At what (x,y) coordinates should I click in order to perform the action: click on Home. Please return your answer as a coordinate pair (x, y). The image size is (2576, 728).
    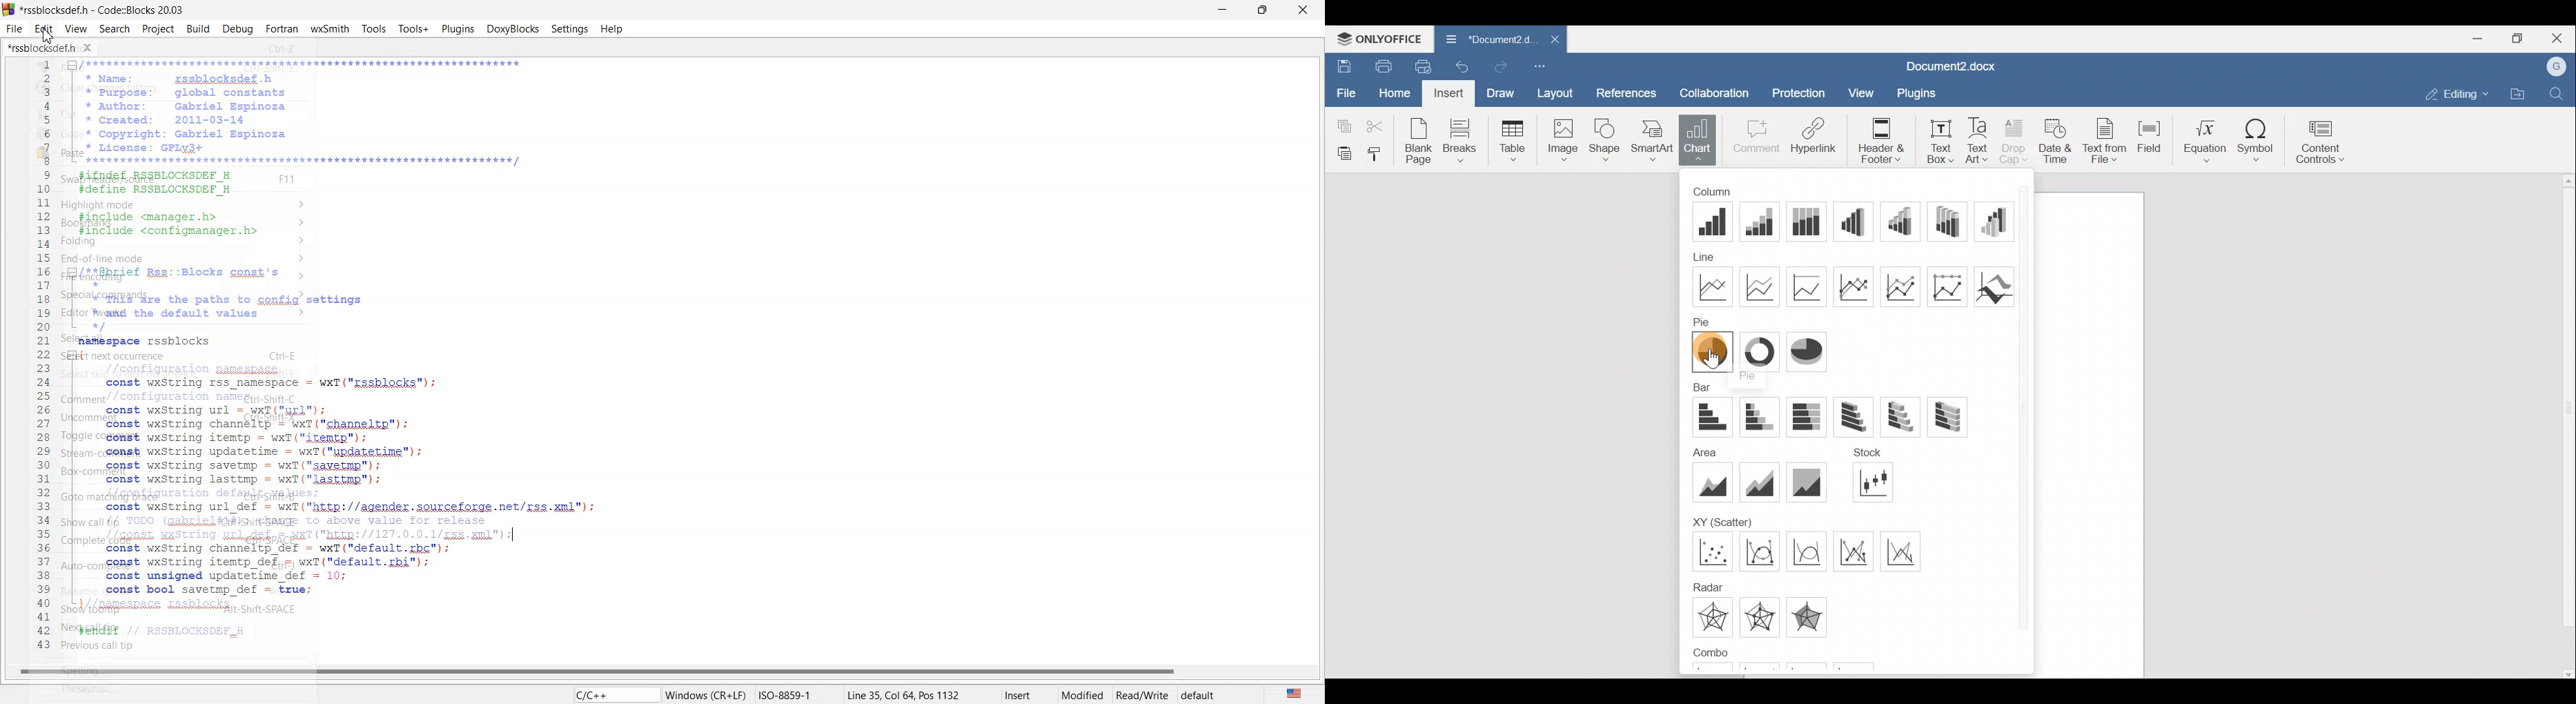
    Looking at the image, I should click on (1394, 93).